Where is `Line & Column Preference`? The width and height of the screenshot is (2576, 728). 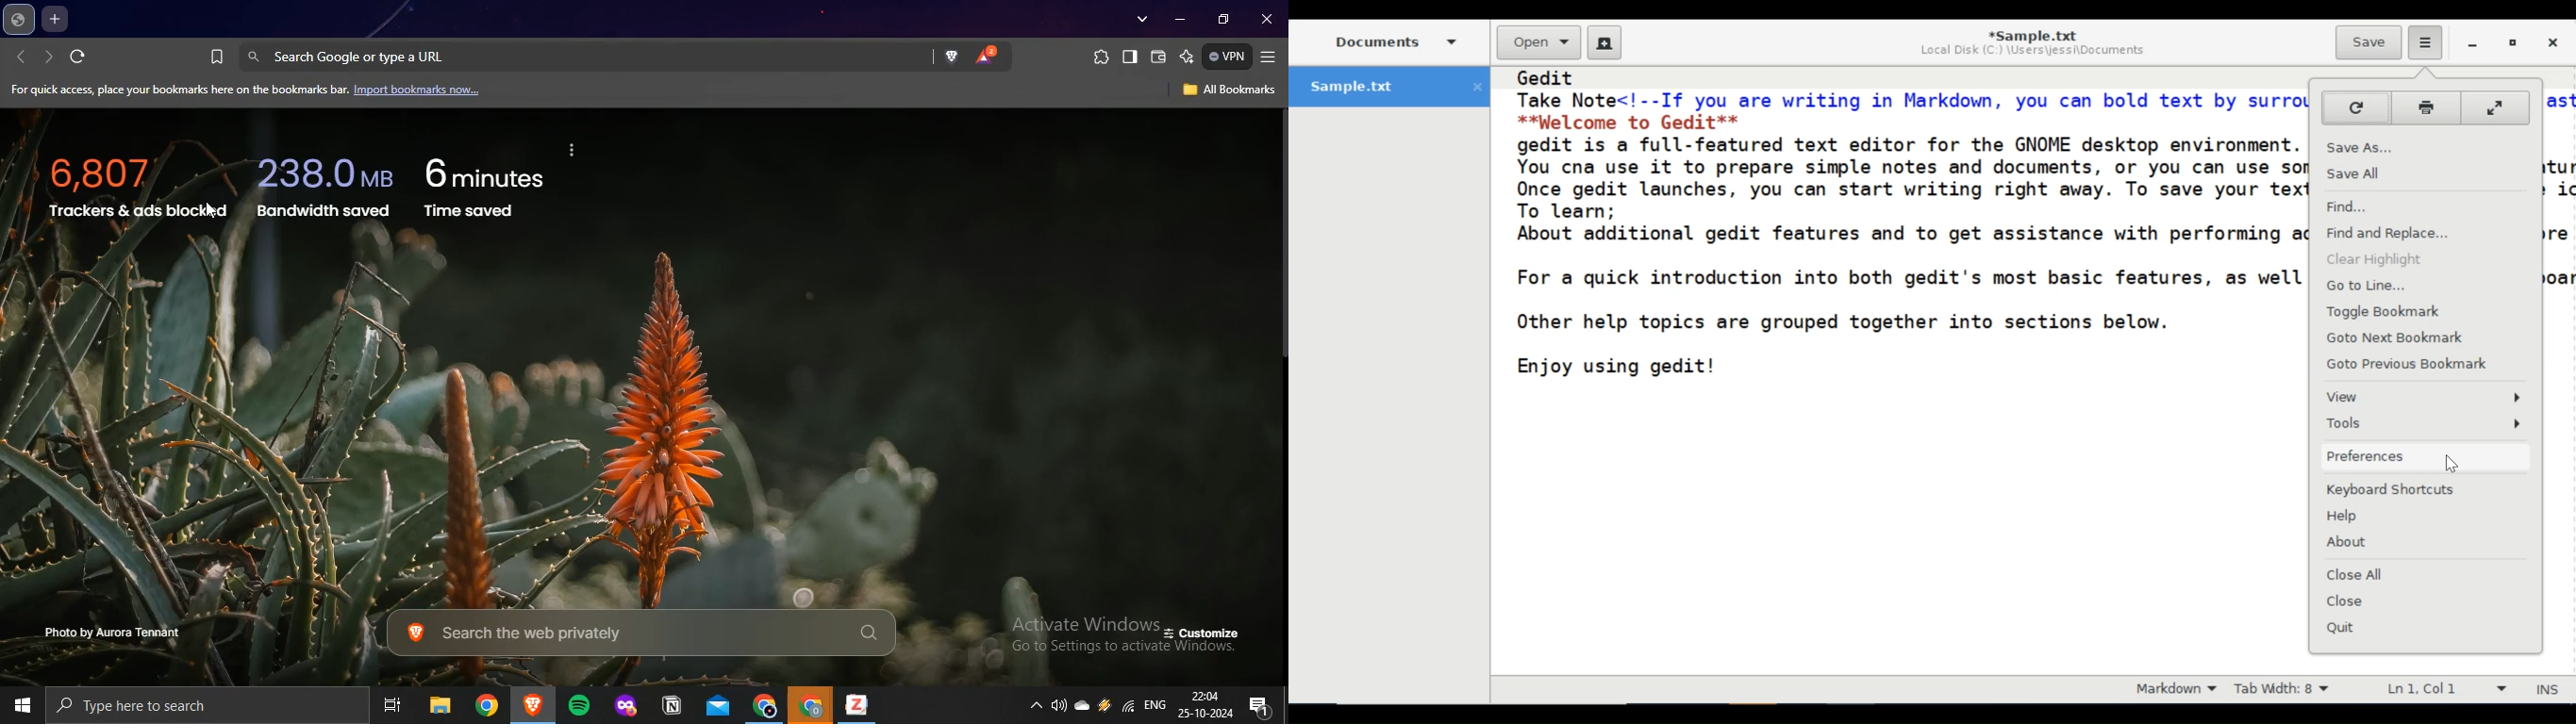 Line & Column Preference is located at coordinates (2443, 688).